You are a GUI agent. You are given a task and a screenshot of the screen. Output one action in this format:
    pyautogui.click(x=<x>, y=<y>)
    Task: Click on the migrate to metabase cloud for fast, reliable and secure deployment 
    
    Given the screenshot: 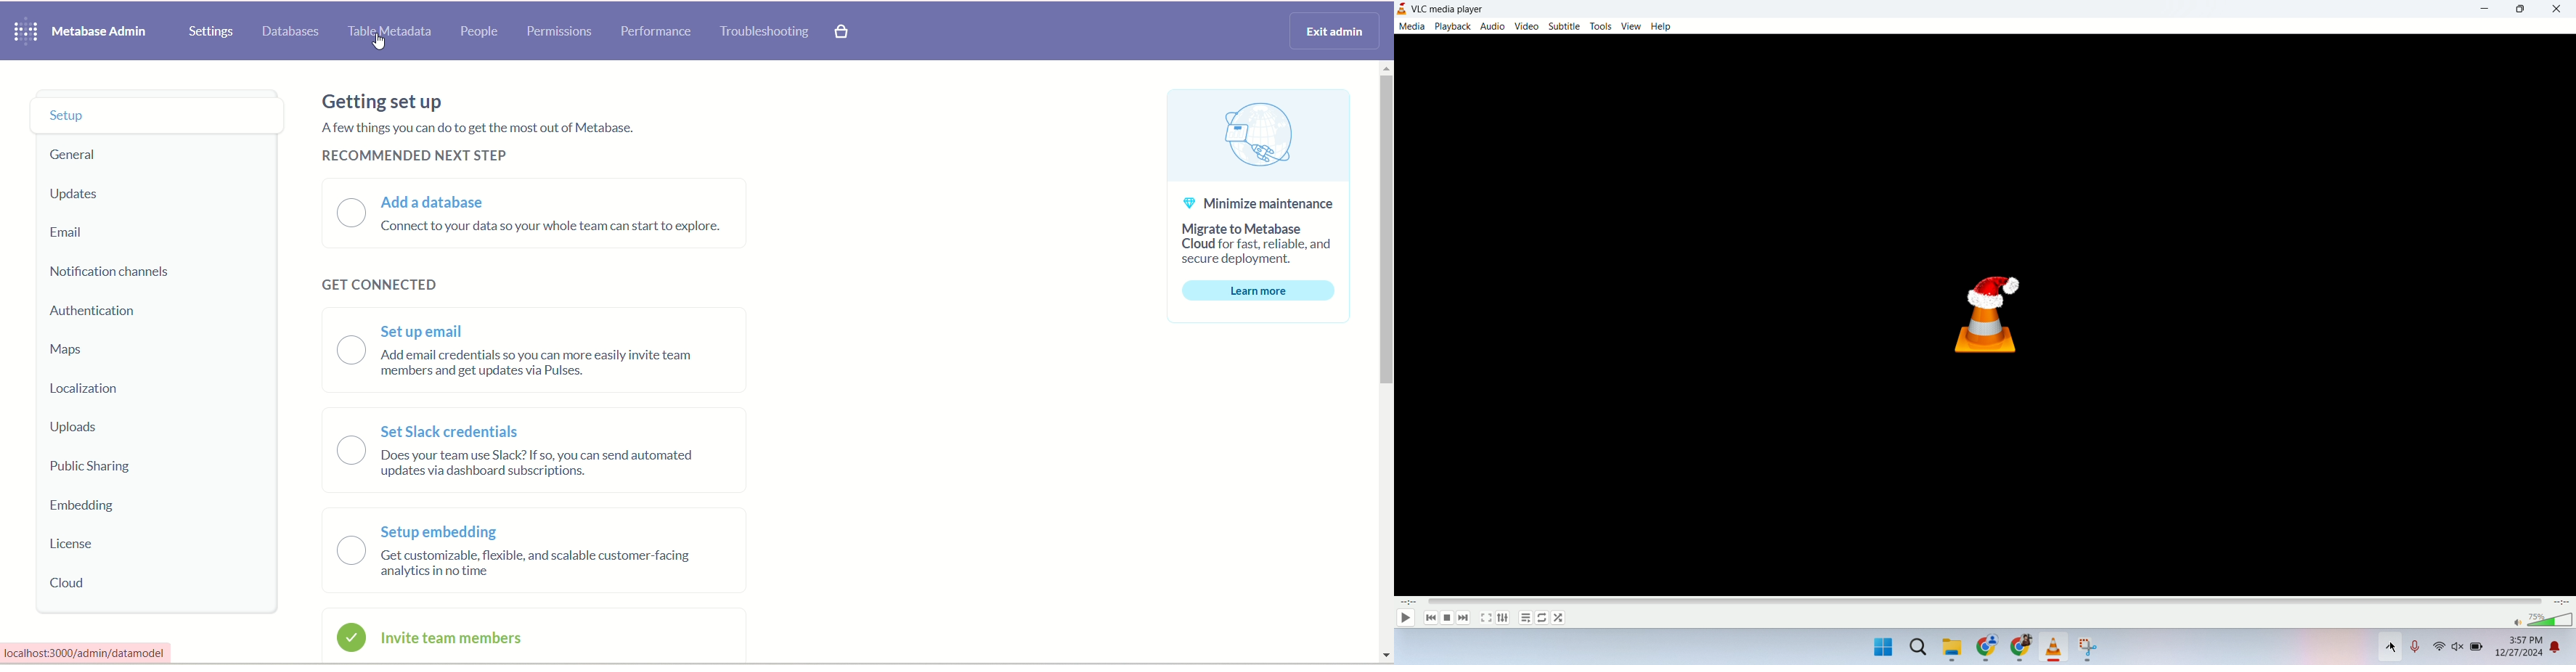 What is the action you would take?
    pyautogui.click(x=1256, y=246)
    